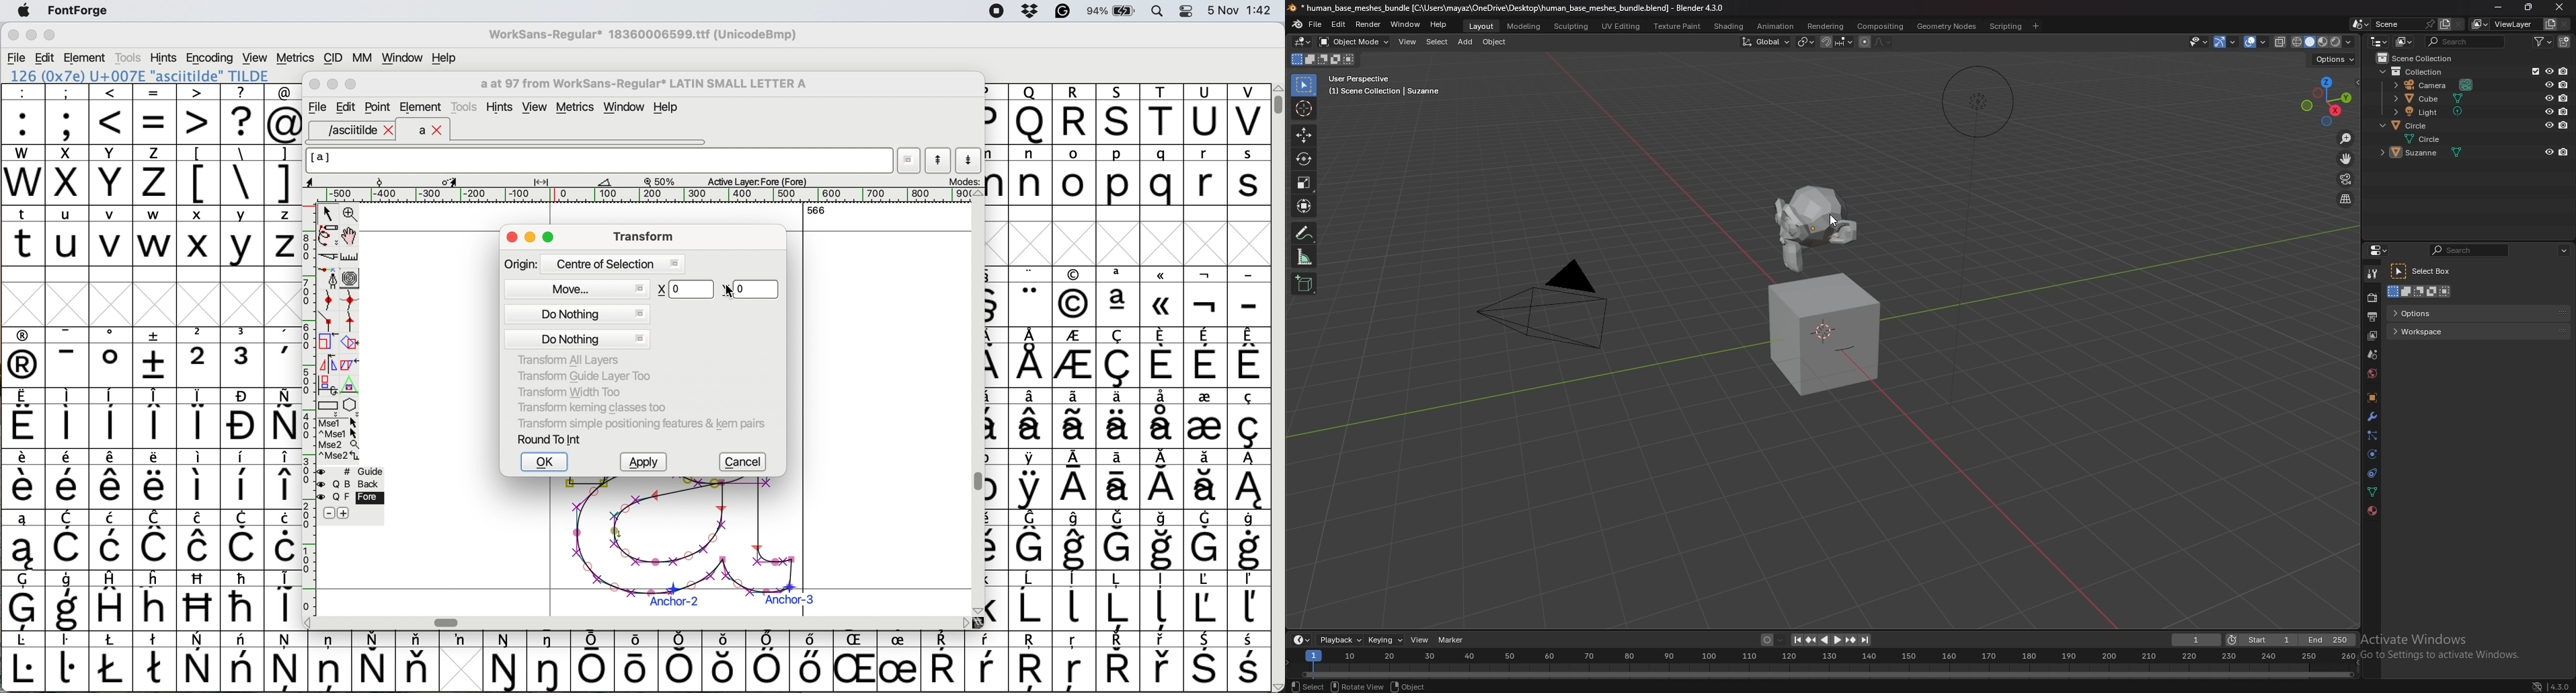 The height and width of the screenshot is (700, 2576). What do you see at coordinates (1836, 42) in the screenshot?
I see `snapping` at bounding box center [1836, 42].